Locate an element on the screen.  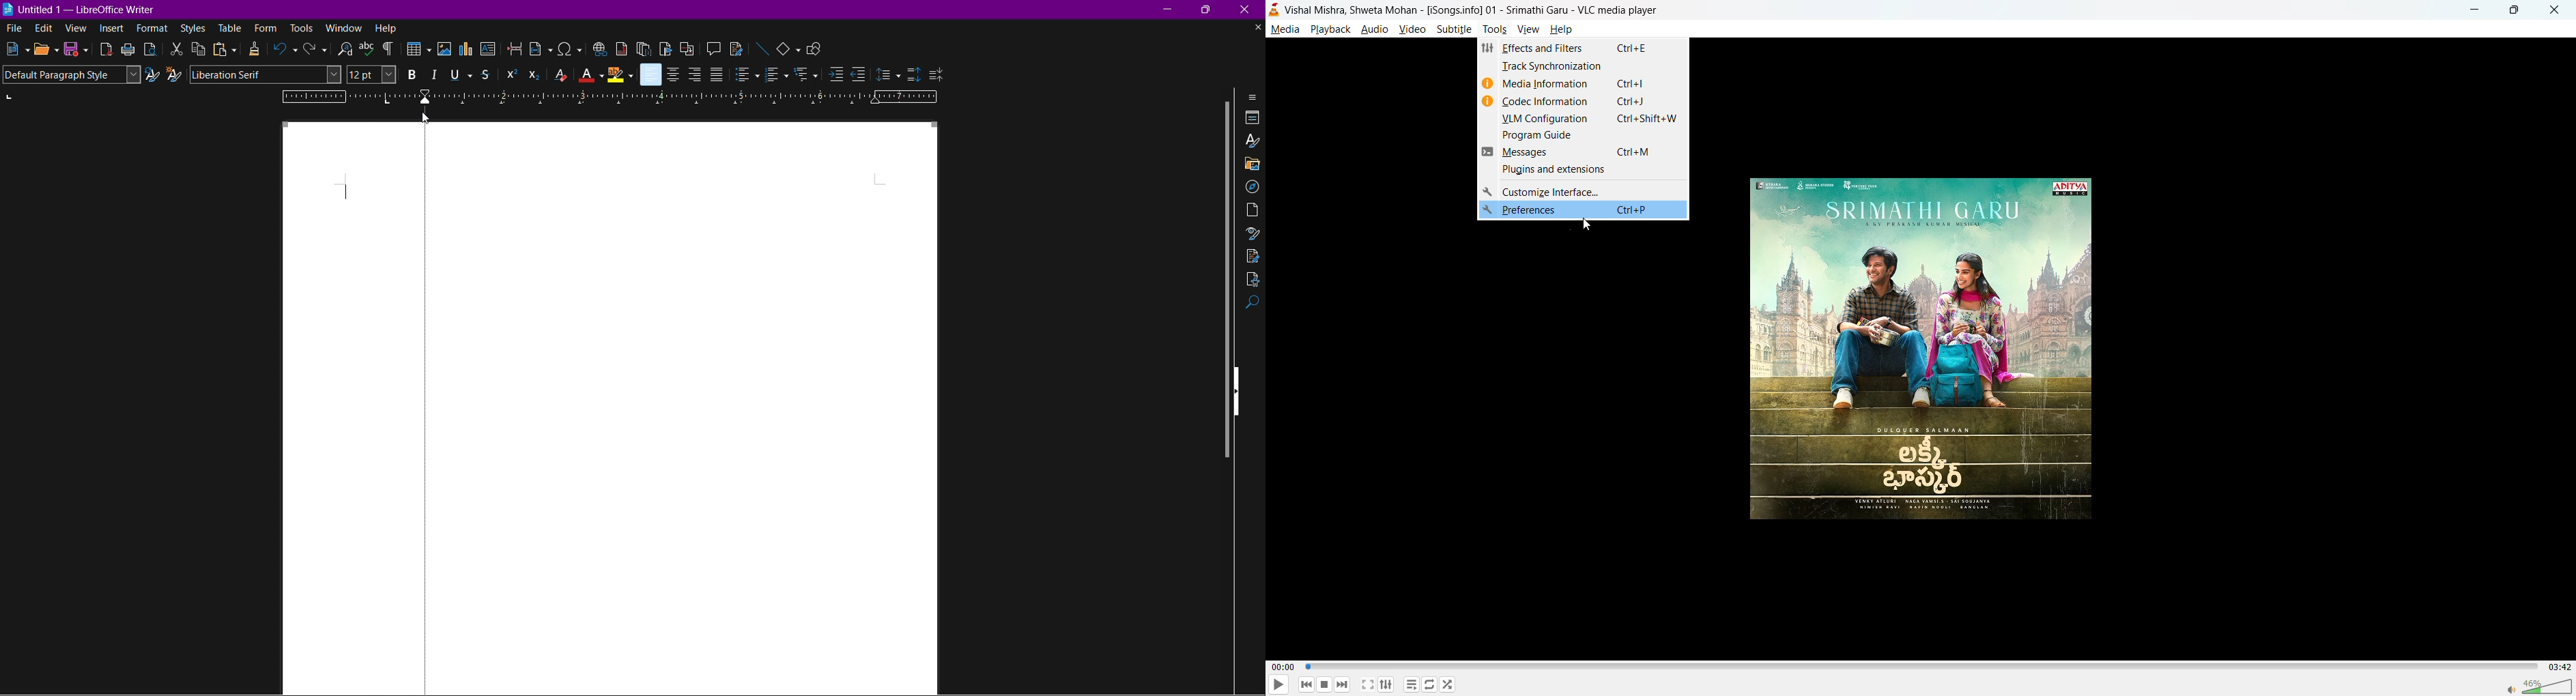
Insert Endnote is located at coordinates (643, 48).